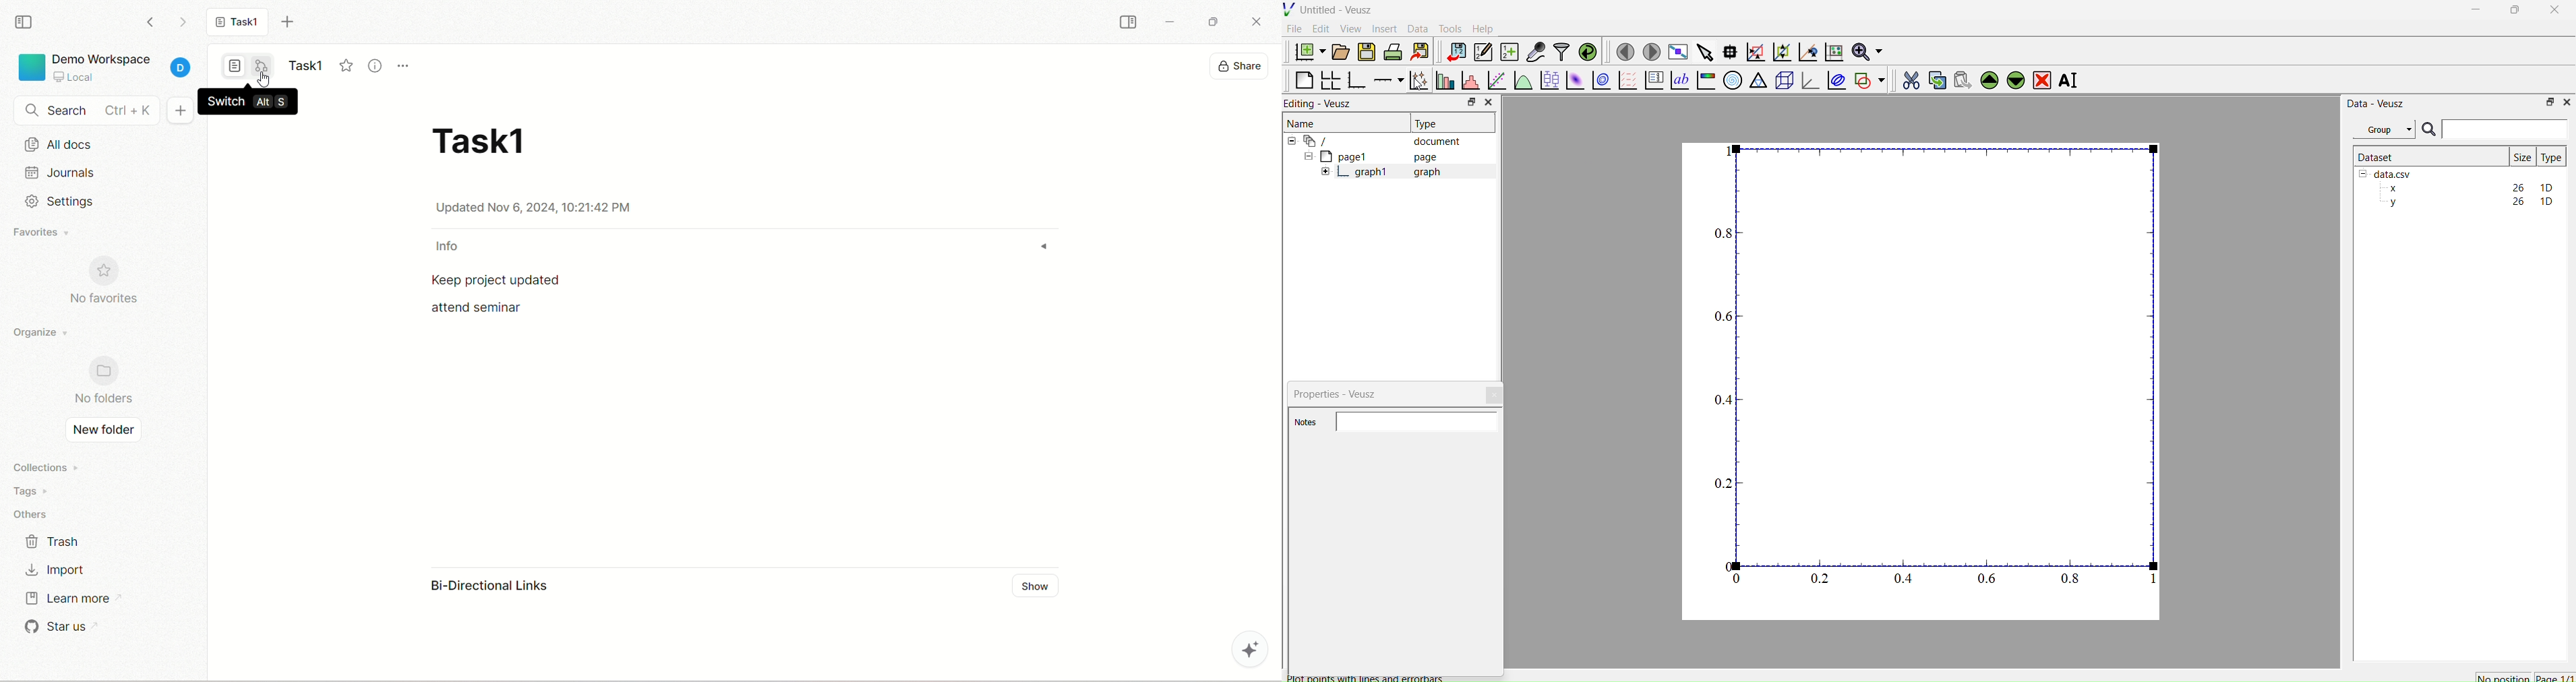 This screenshot has width=2576, height=700. Describe the element at coordinates (2376, 156) in the screenshot. I see `Dataset` at that location.